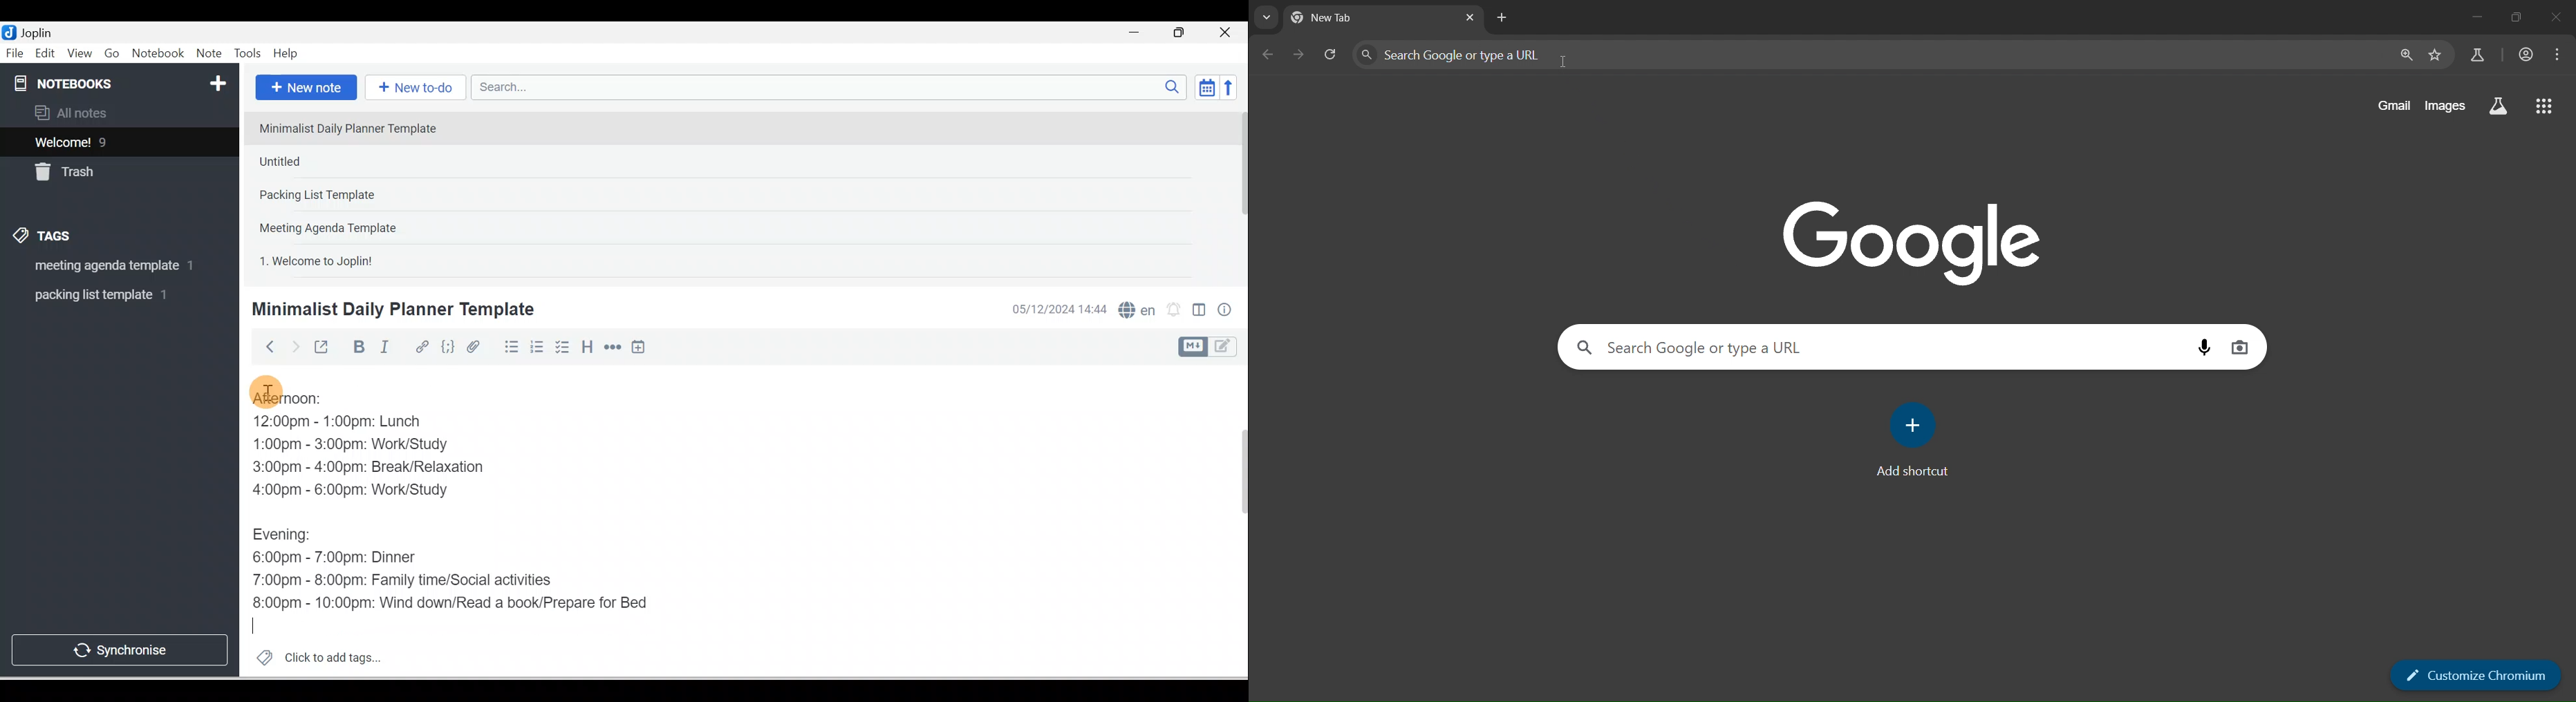  Describe the element at coordinates (110, 139) in the screenshot. I see `Notes` at that location.